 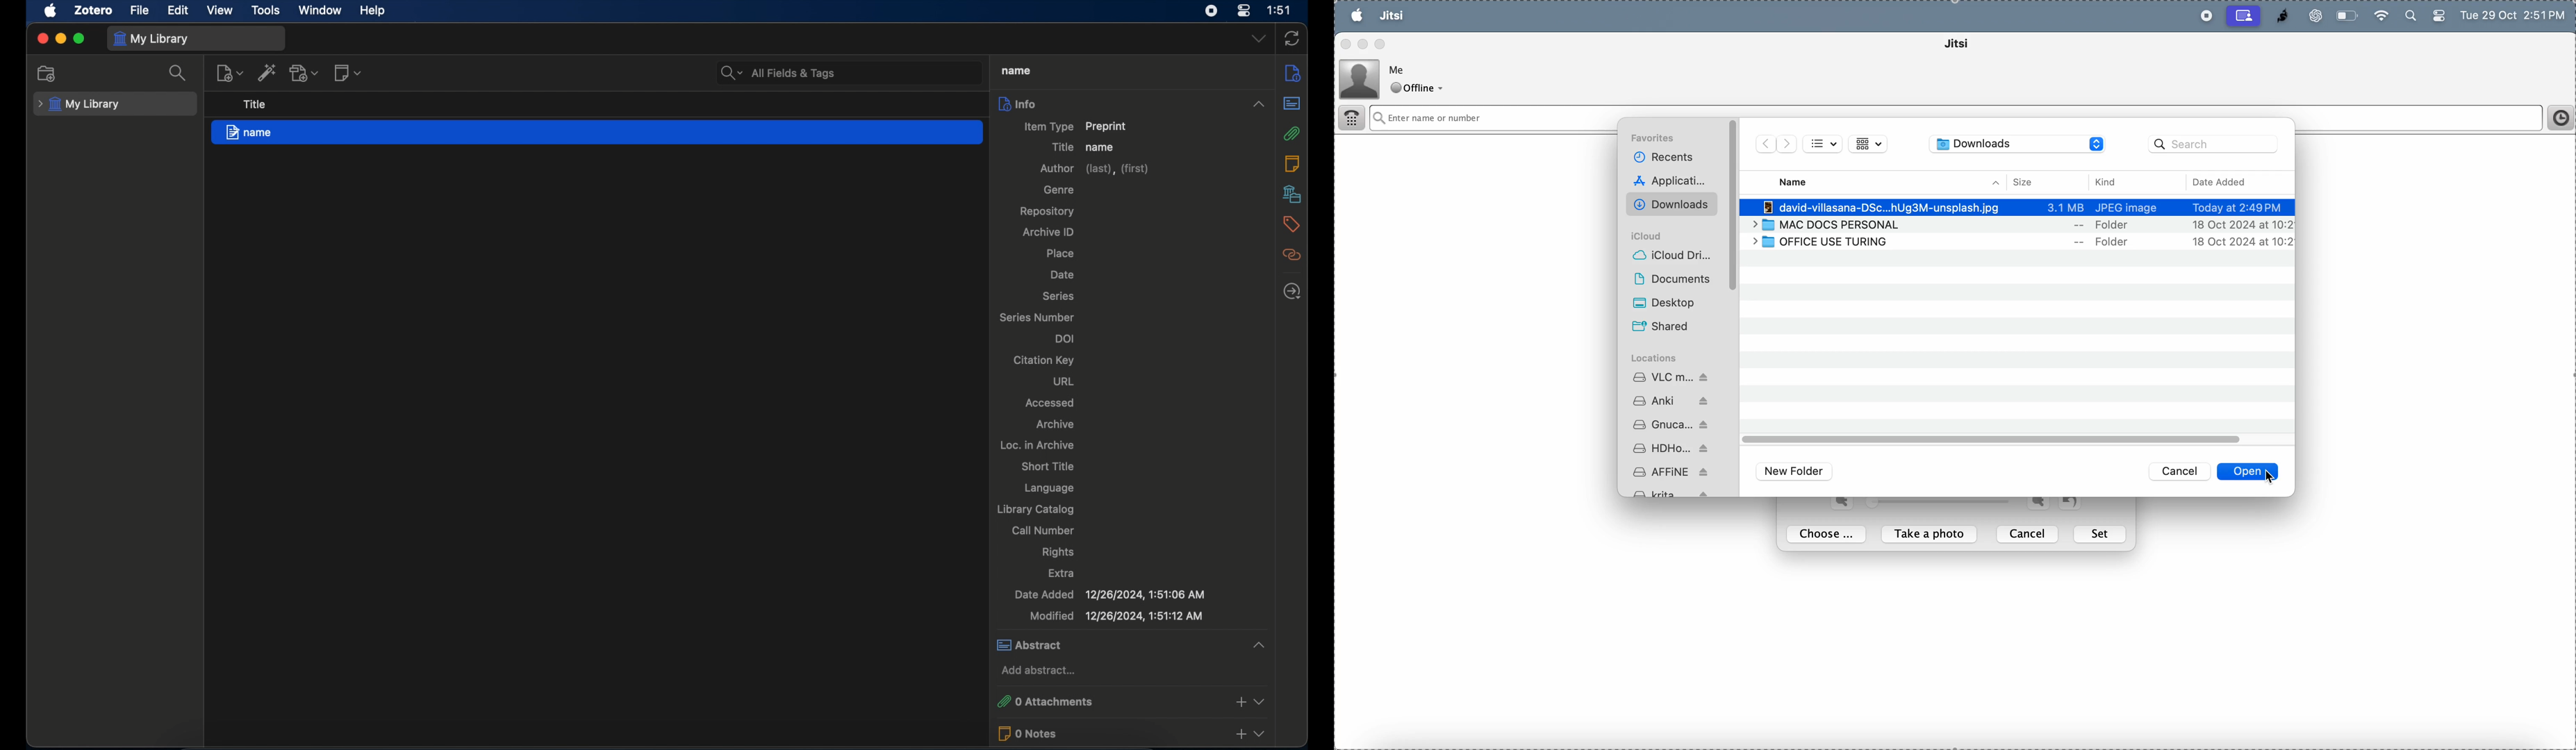 What do you see at coordinates (266, 10) in the screenshot?
I see `tools` at bounding box center [266, 10].